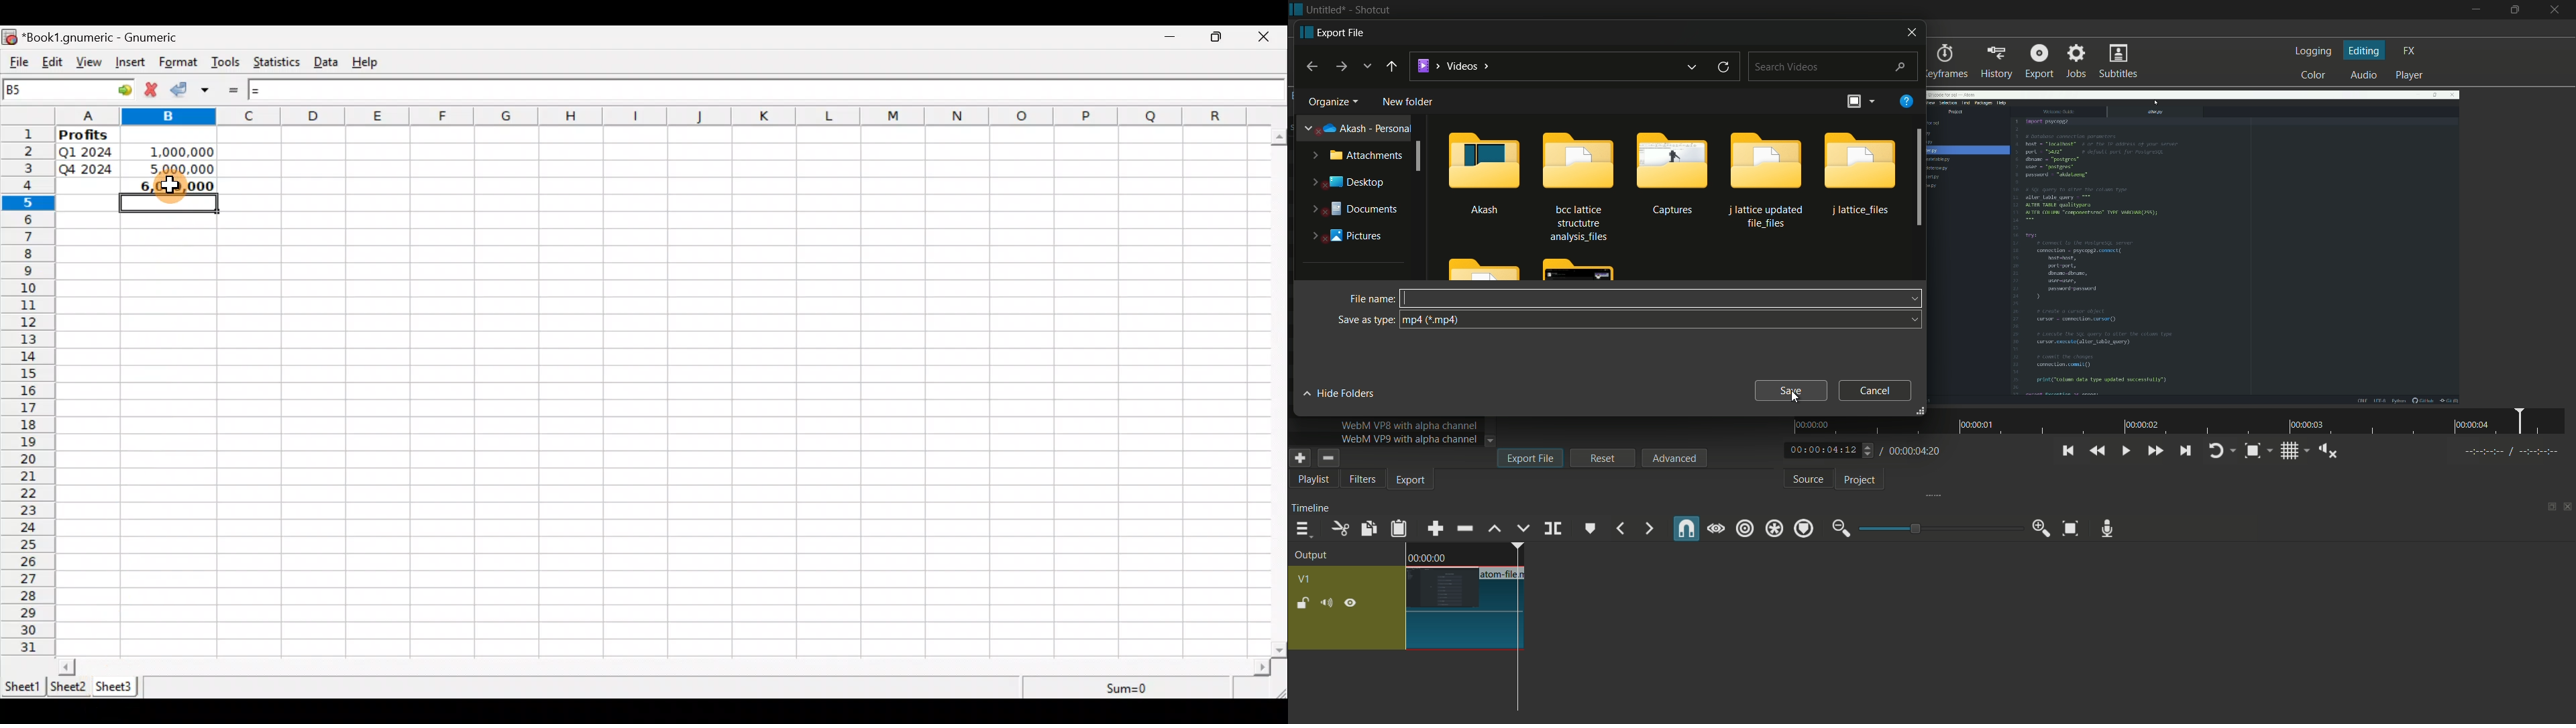 Image resolution: width=2576 pixels, height=728 pixels. I want to click on organize, so click(1332, 101).